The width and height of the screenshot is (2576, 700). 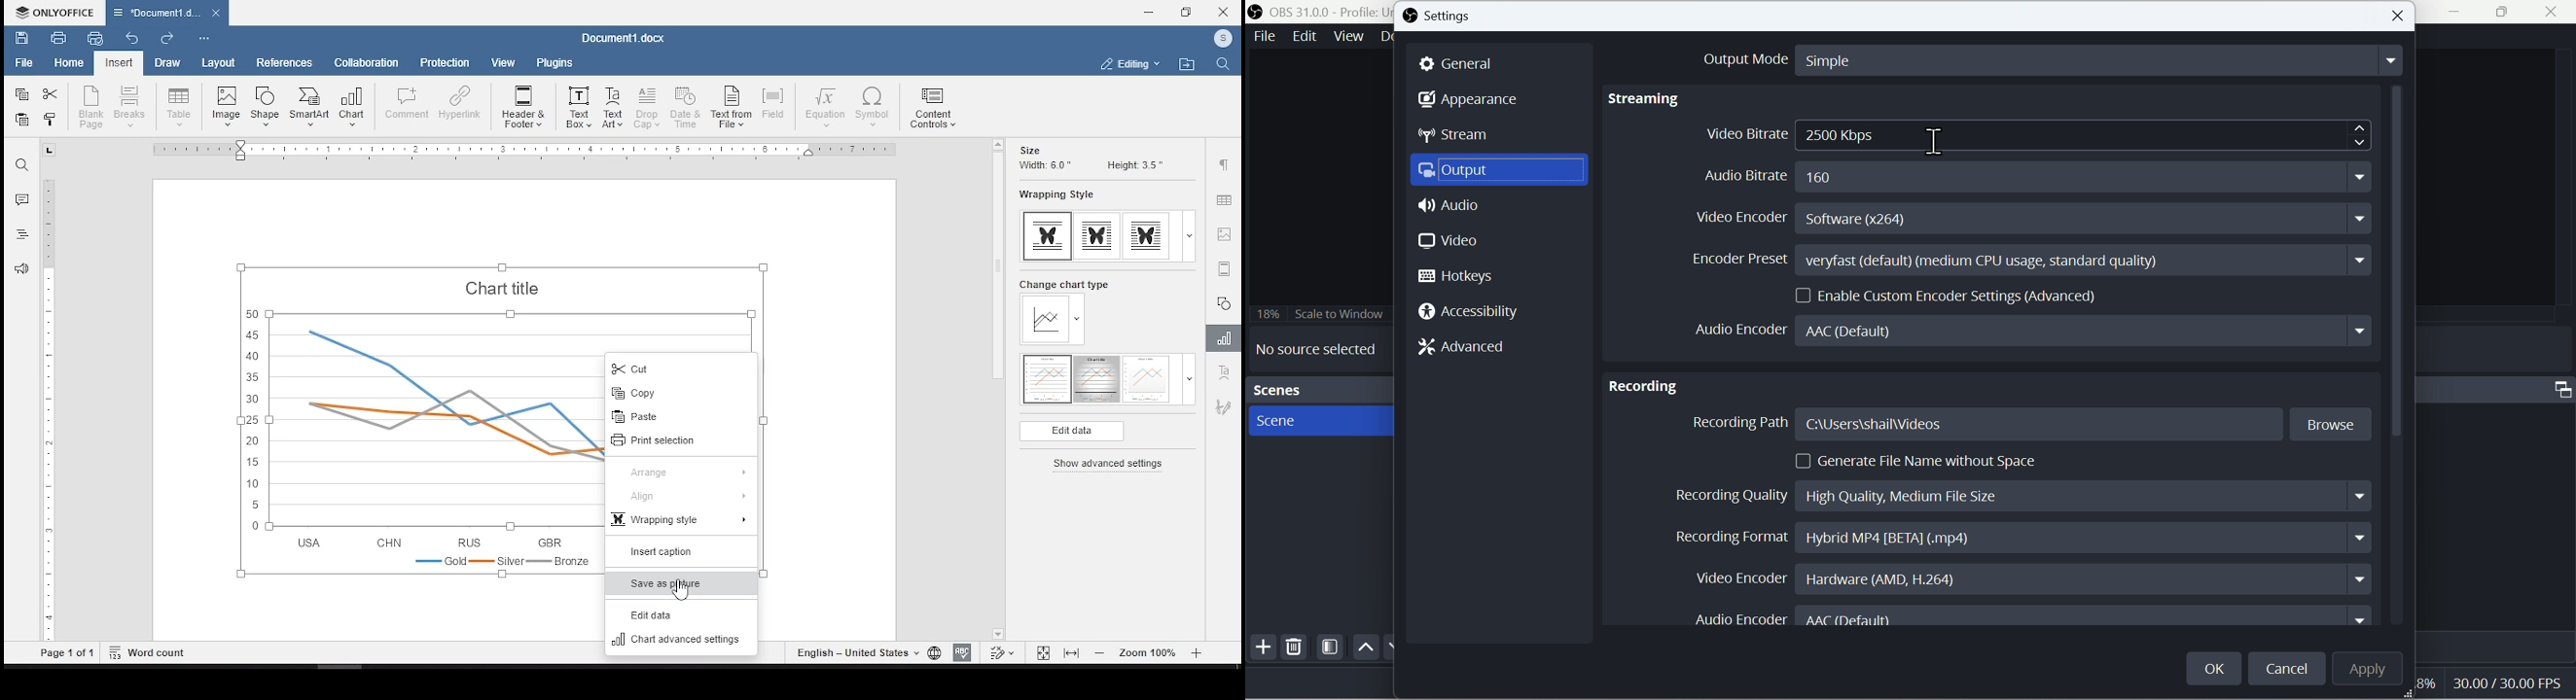 I want to click on find, so click(x=21, y=163).